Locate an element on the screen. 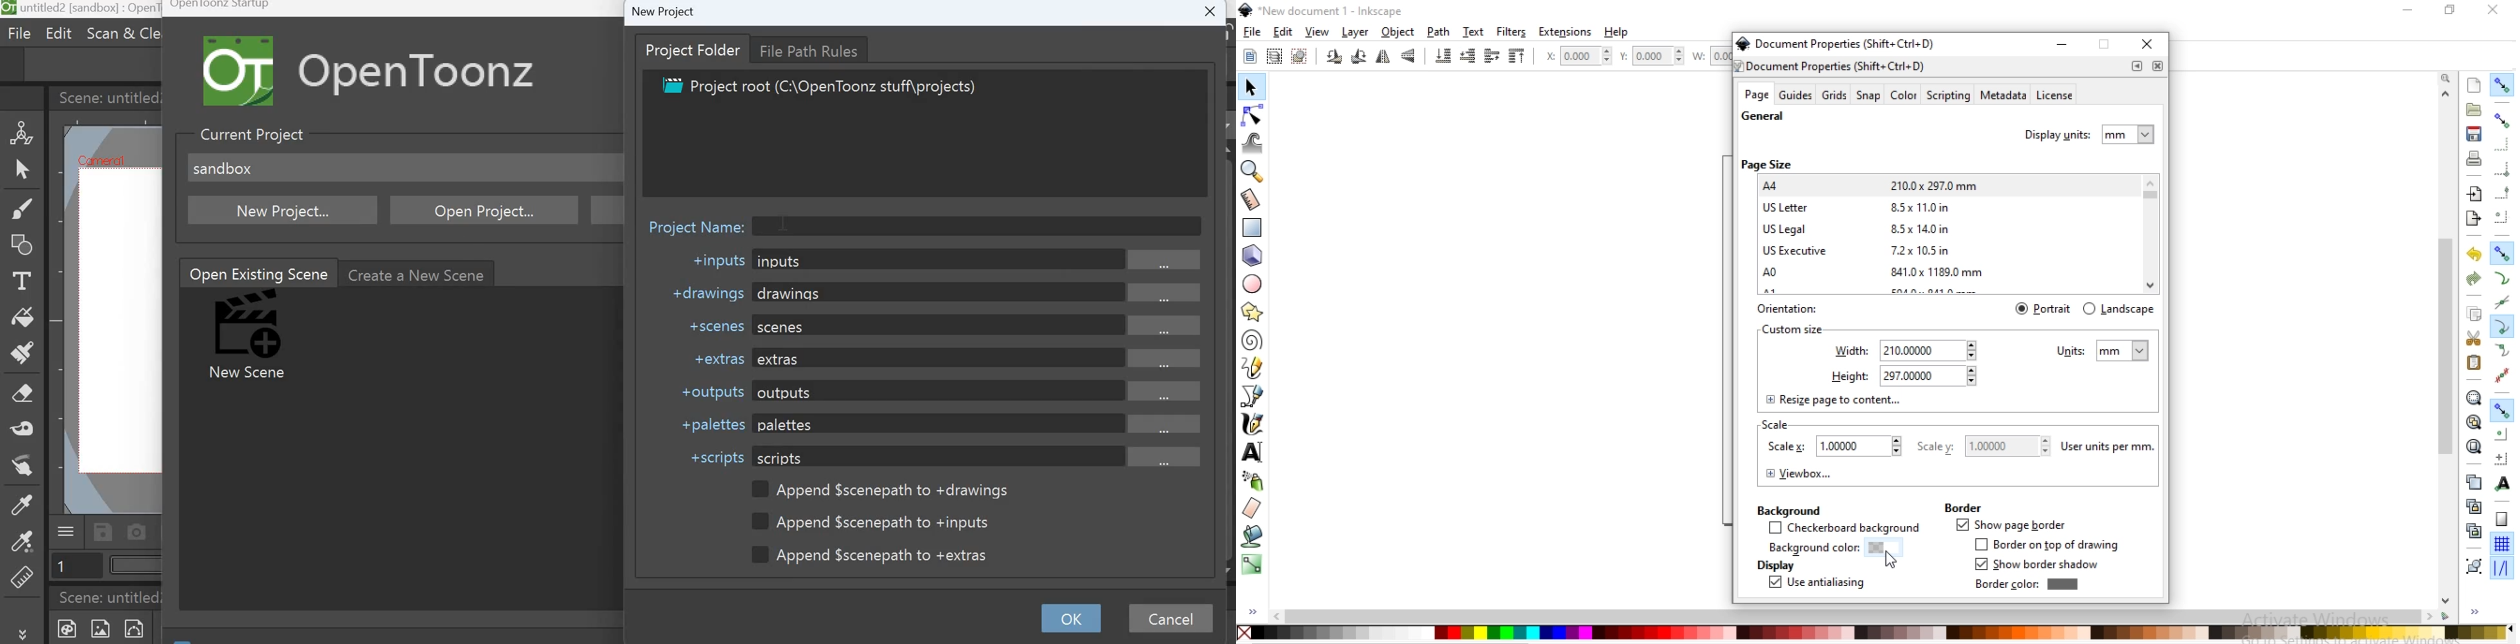  Open Existing Scene is located at coordinates (258, 272).